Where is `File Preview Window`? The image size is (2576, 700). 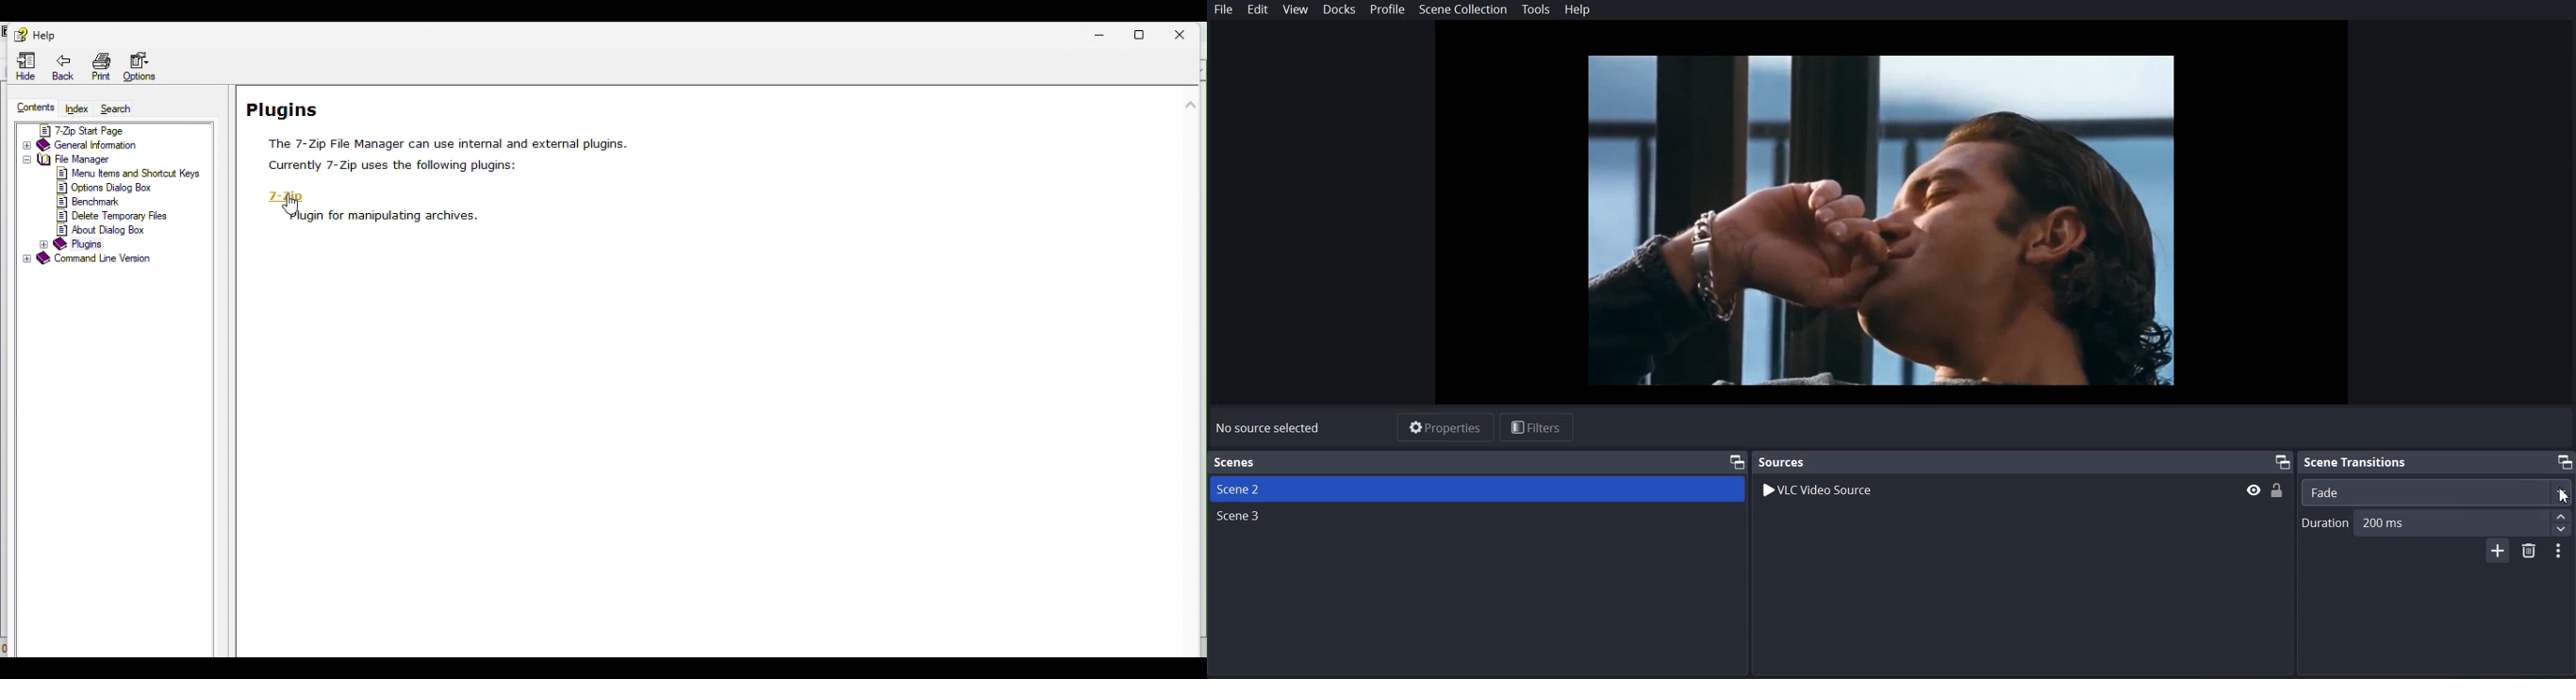
File Preview Window is located at coordinates (1879, 221).